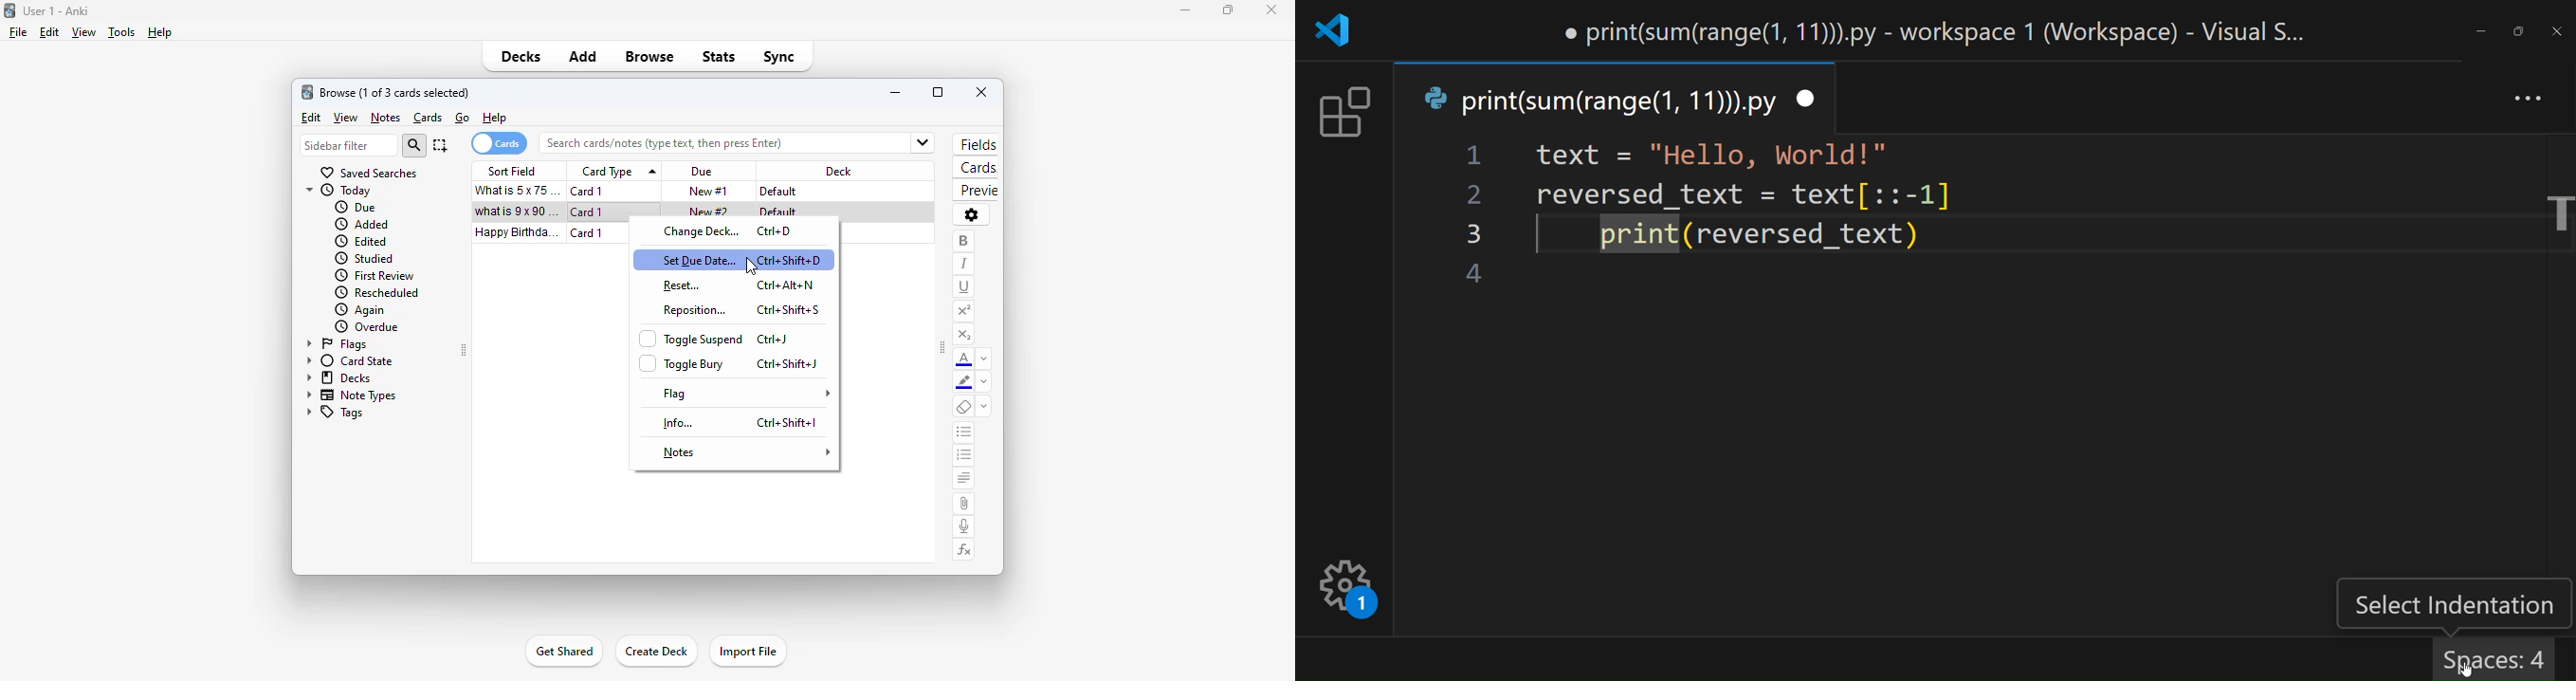 Image resolution: width=2576 pixels, height=700 pixels. Describe the element at coordinates (18, 32) in the screenshot. I see `file` at that location.